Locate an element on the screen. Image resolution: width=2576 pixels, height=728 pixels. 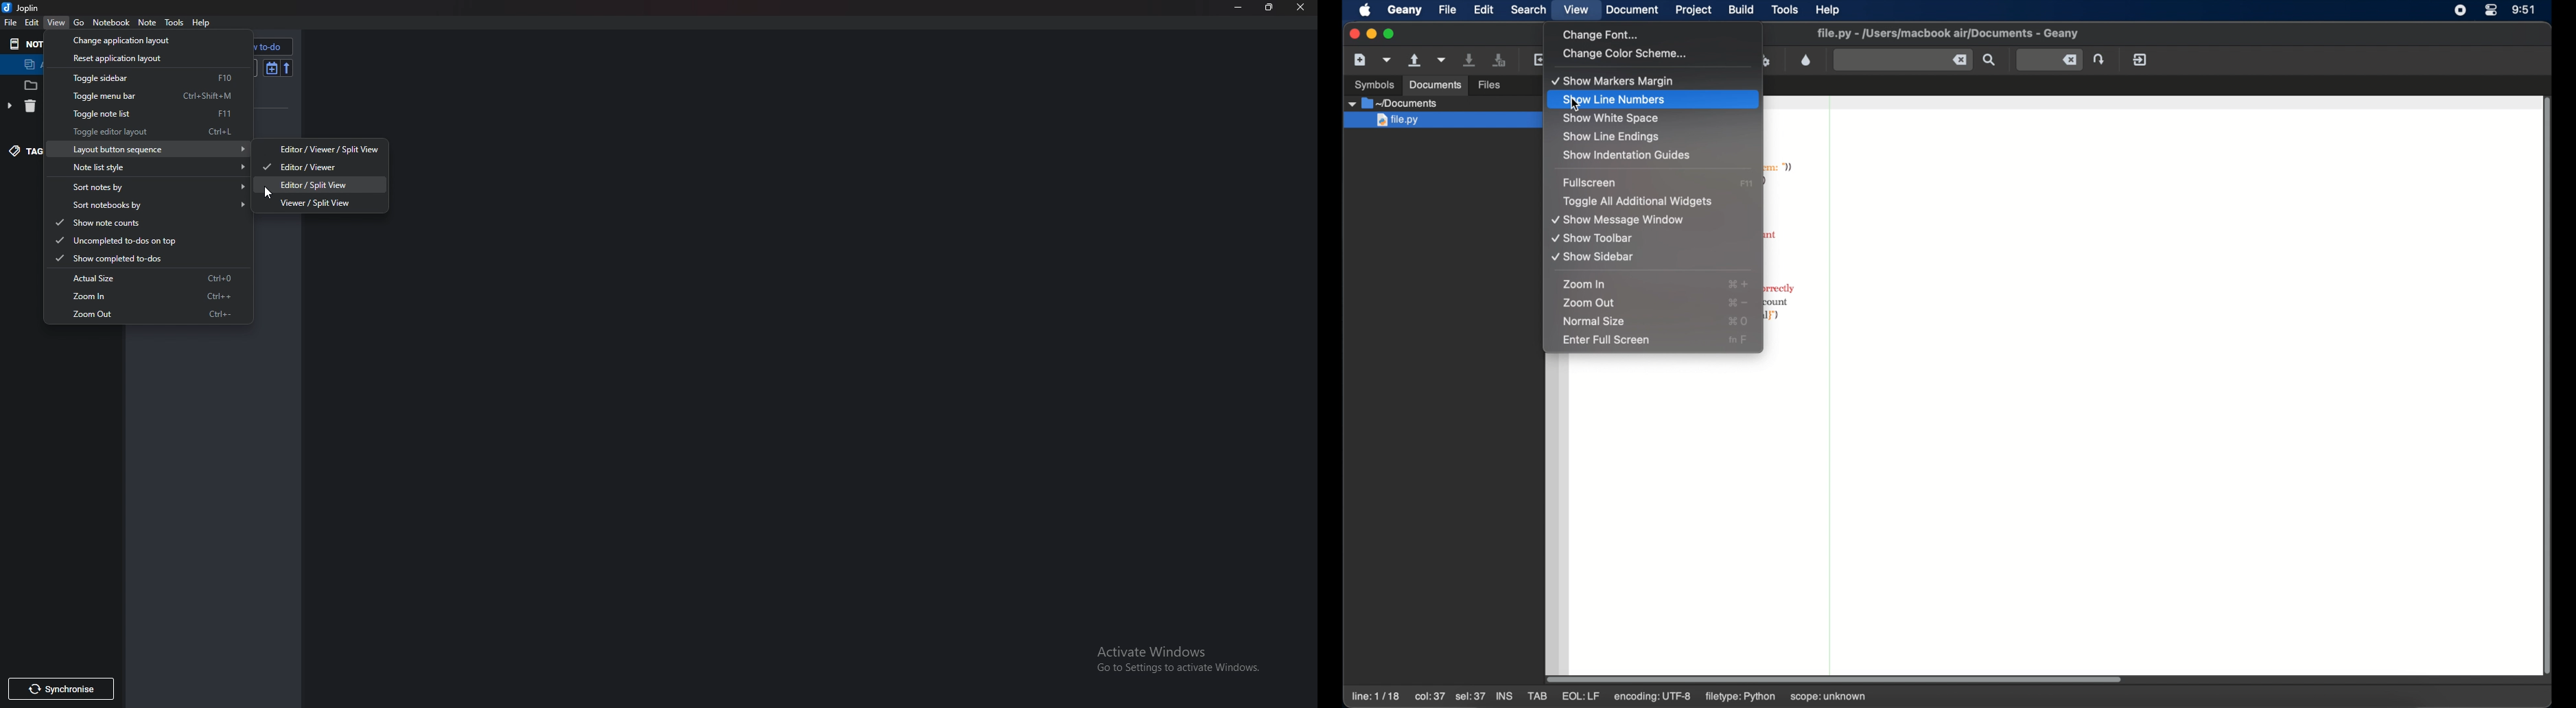
Notebook is located at coordinates (110, 22).